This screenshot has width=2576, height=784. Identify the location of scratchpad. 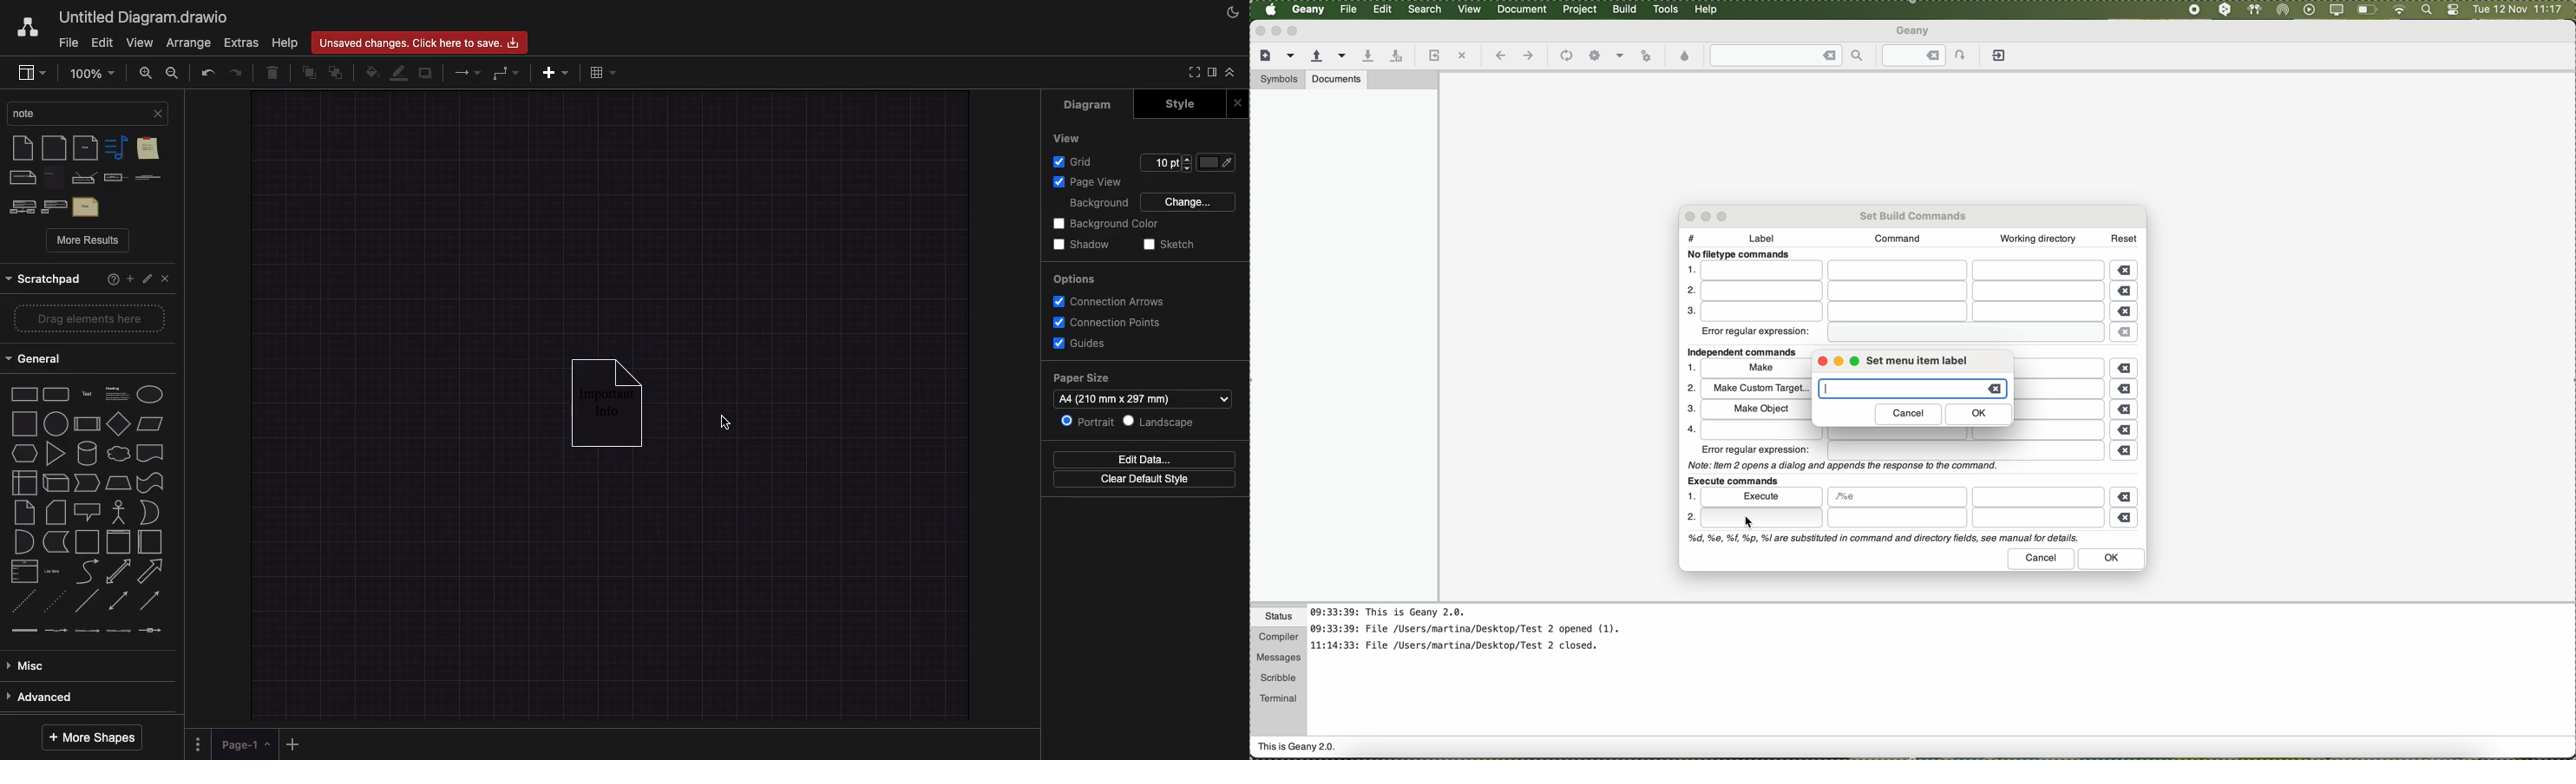
(44, 279).